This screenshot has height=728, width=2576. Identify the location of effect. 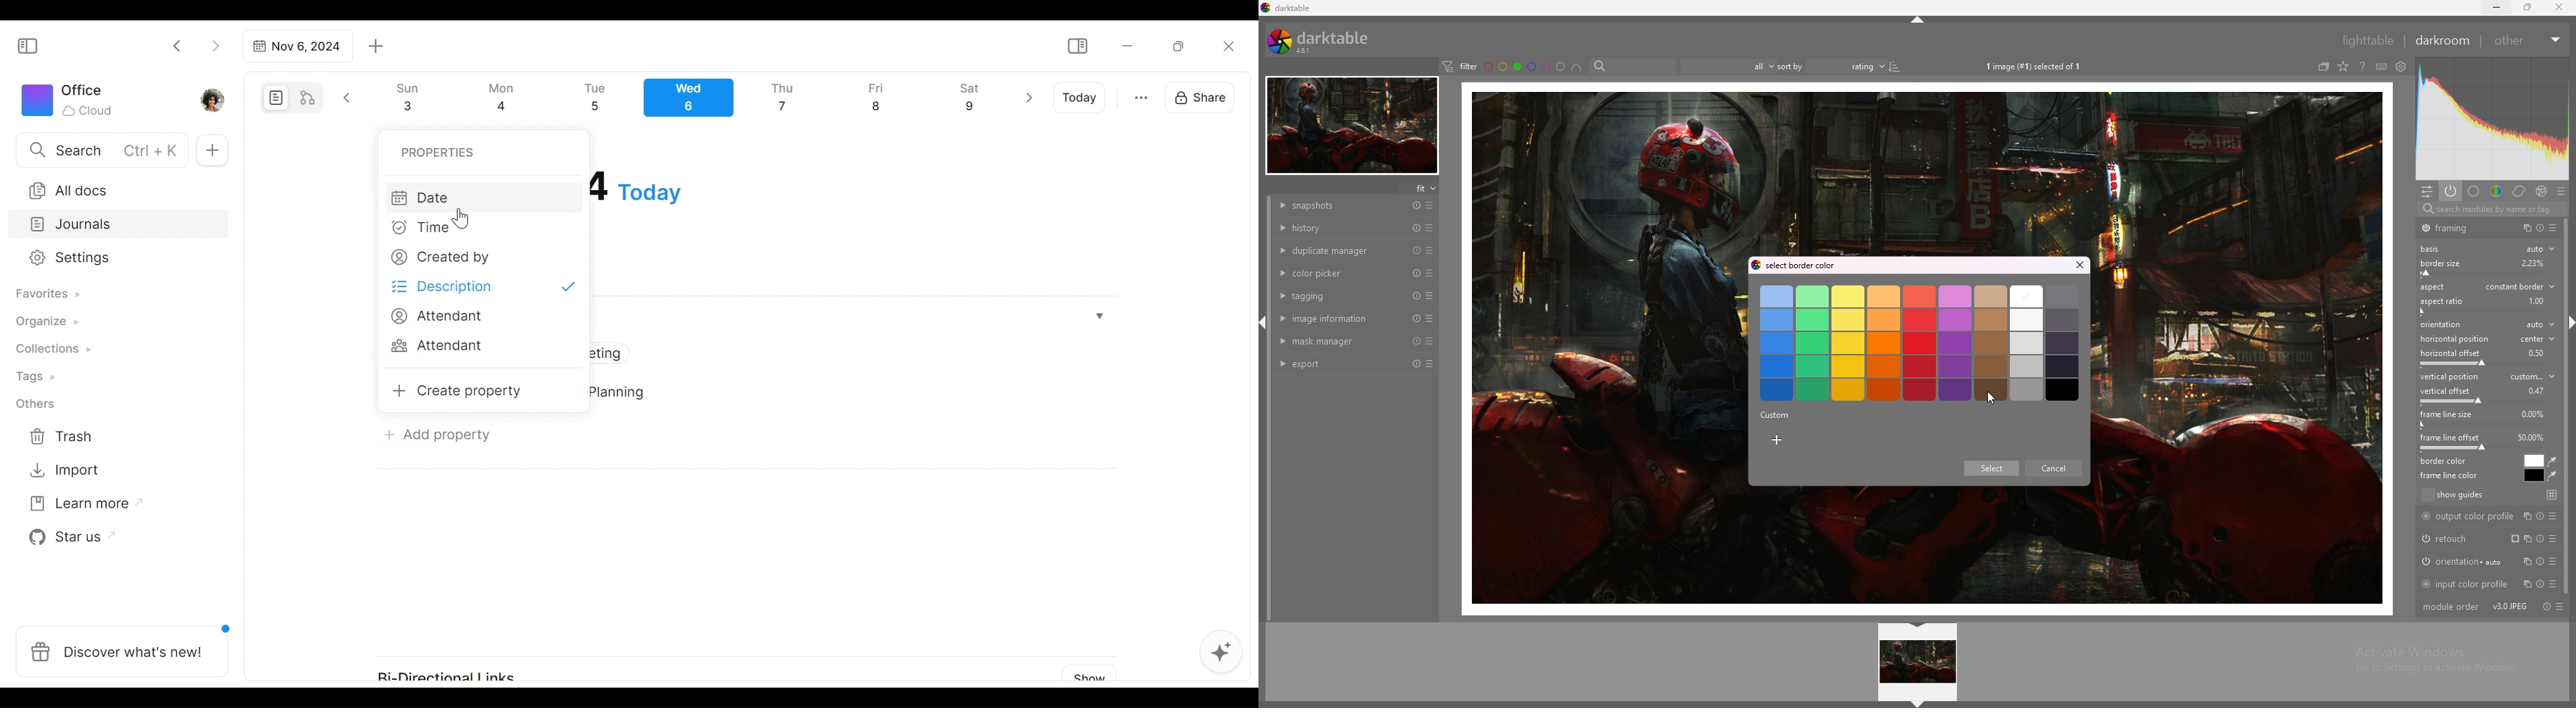
(2540, 190).